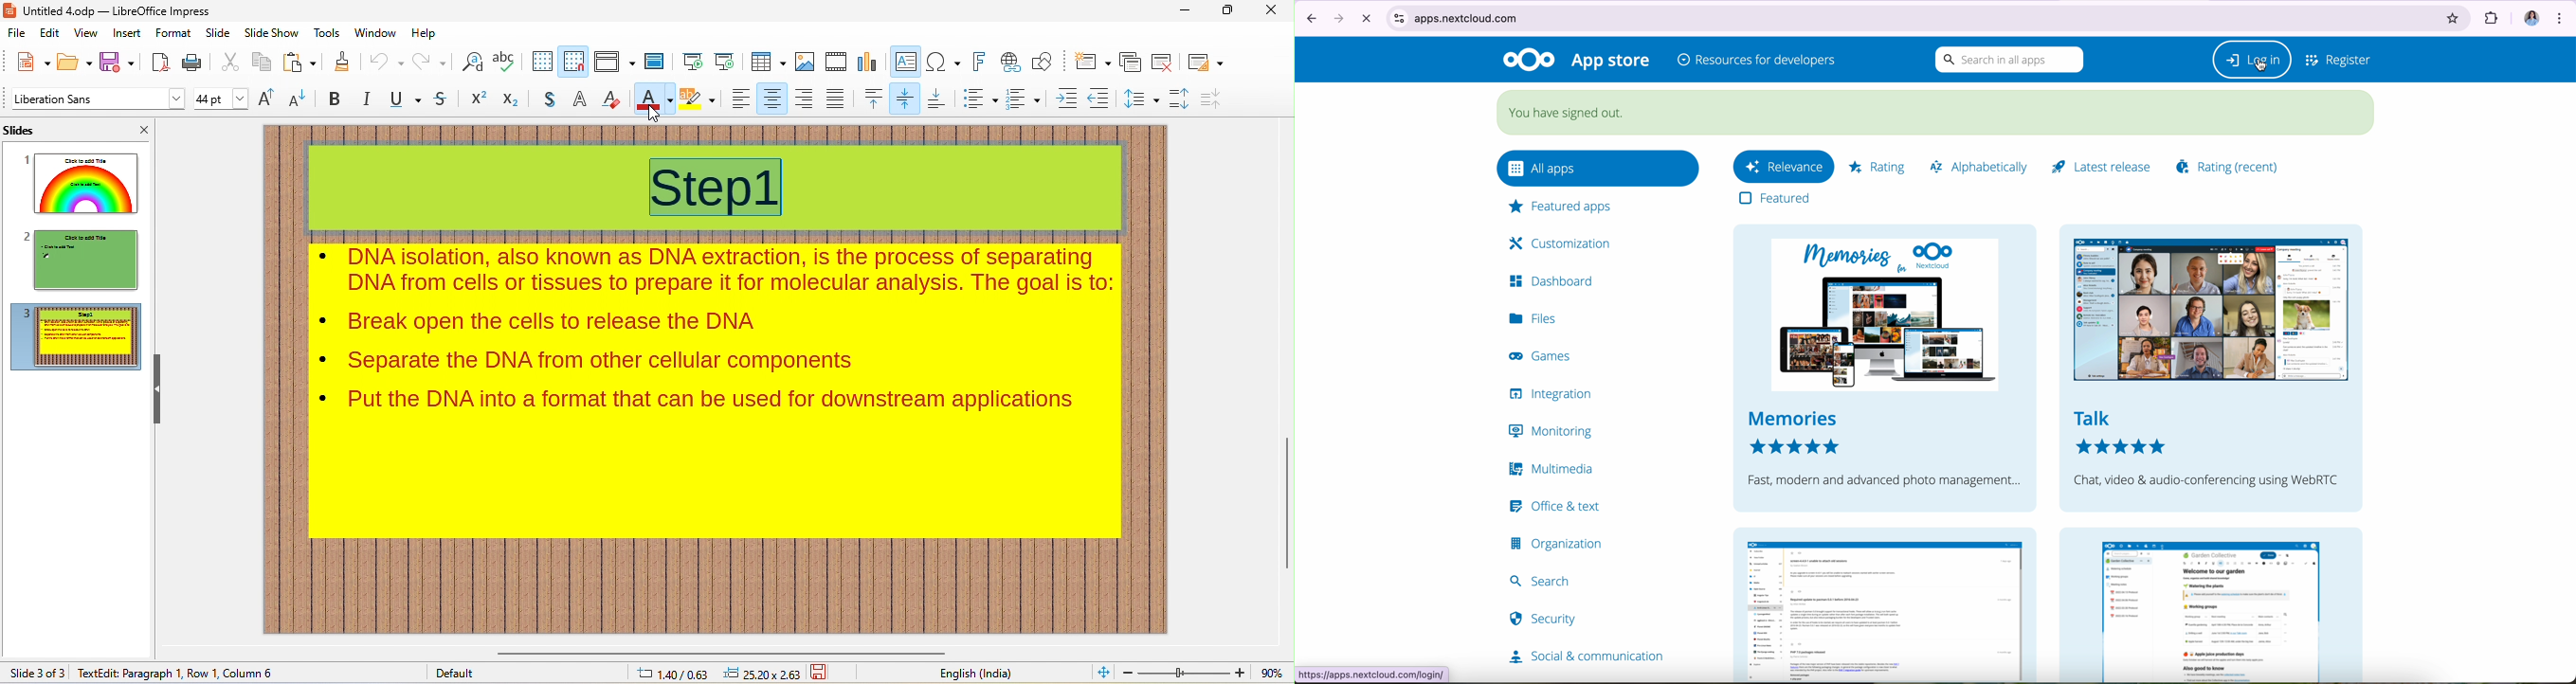  What do you see at coordinates (1597, 169) in the screenshot?
I see `all apps` at bounding box center [1597, 169].